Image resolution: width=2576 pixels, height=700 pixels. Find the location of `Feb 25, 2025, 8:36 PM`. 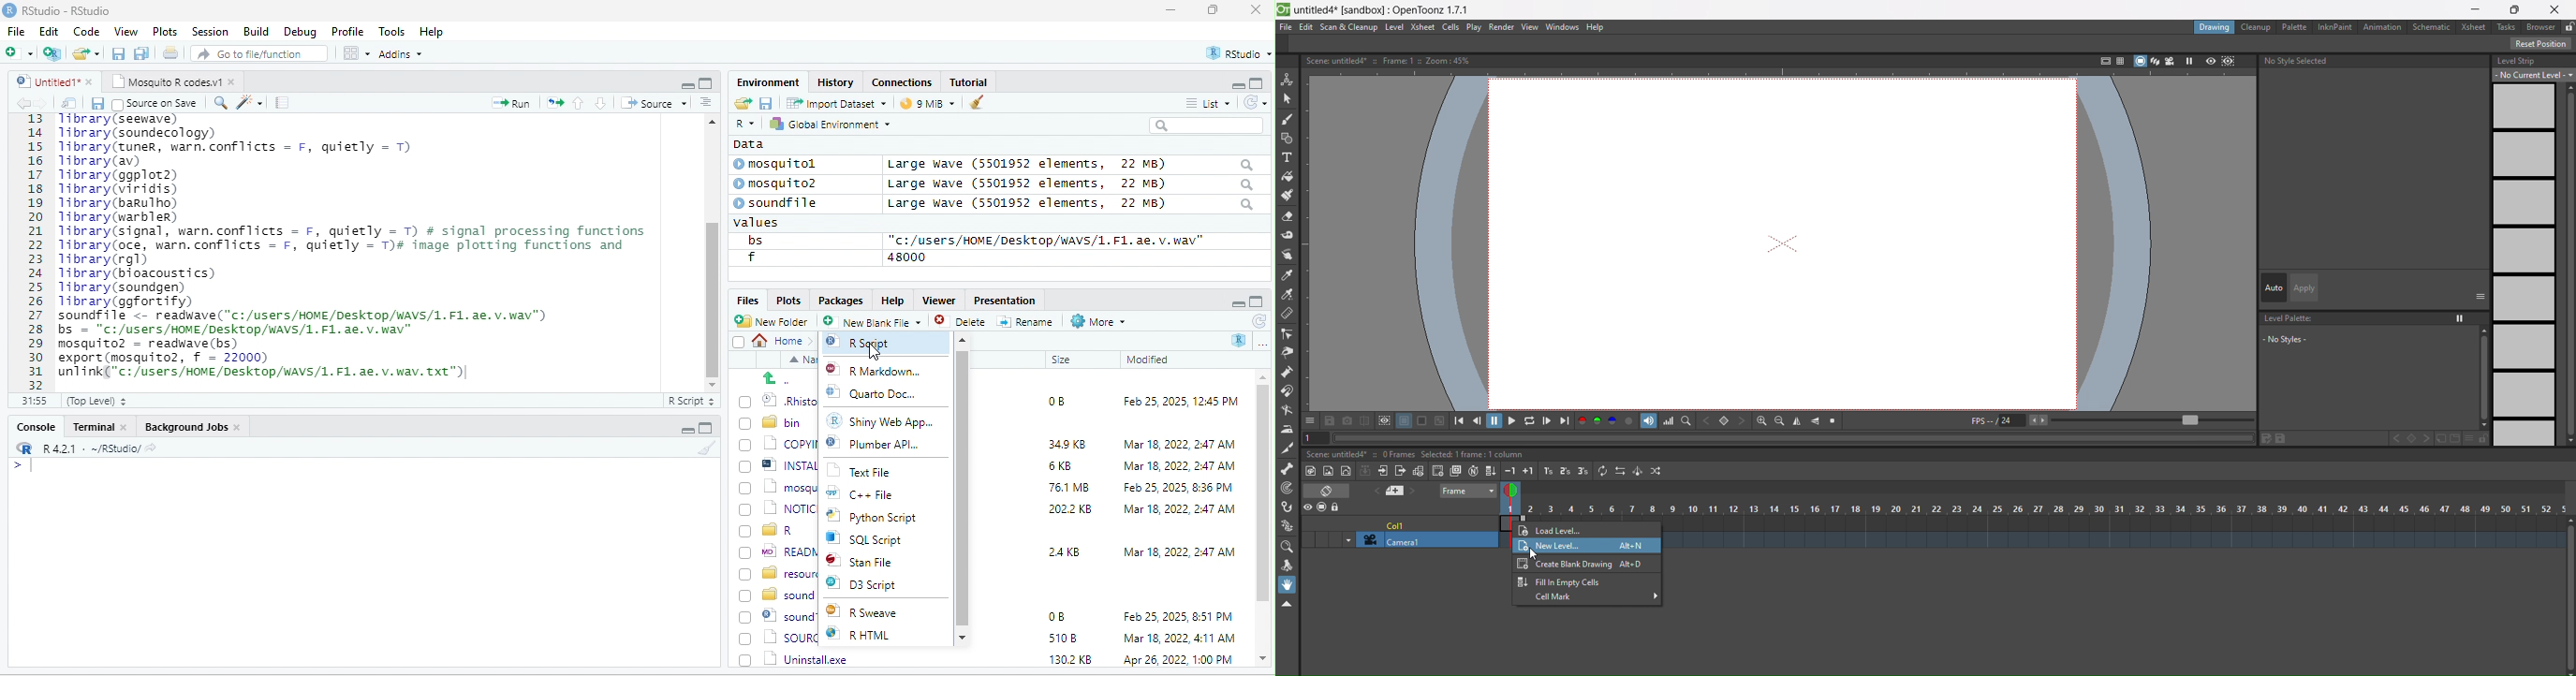

Feb 25, 2025, 8:36 PM is located at coordinates (1174, 487).